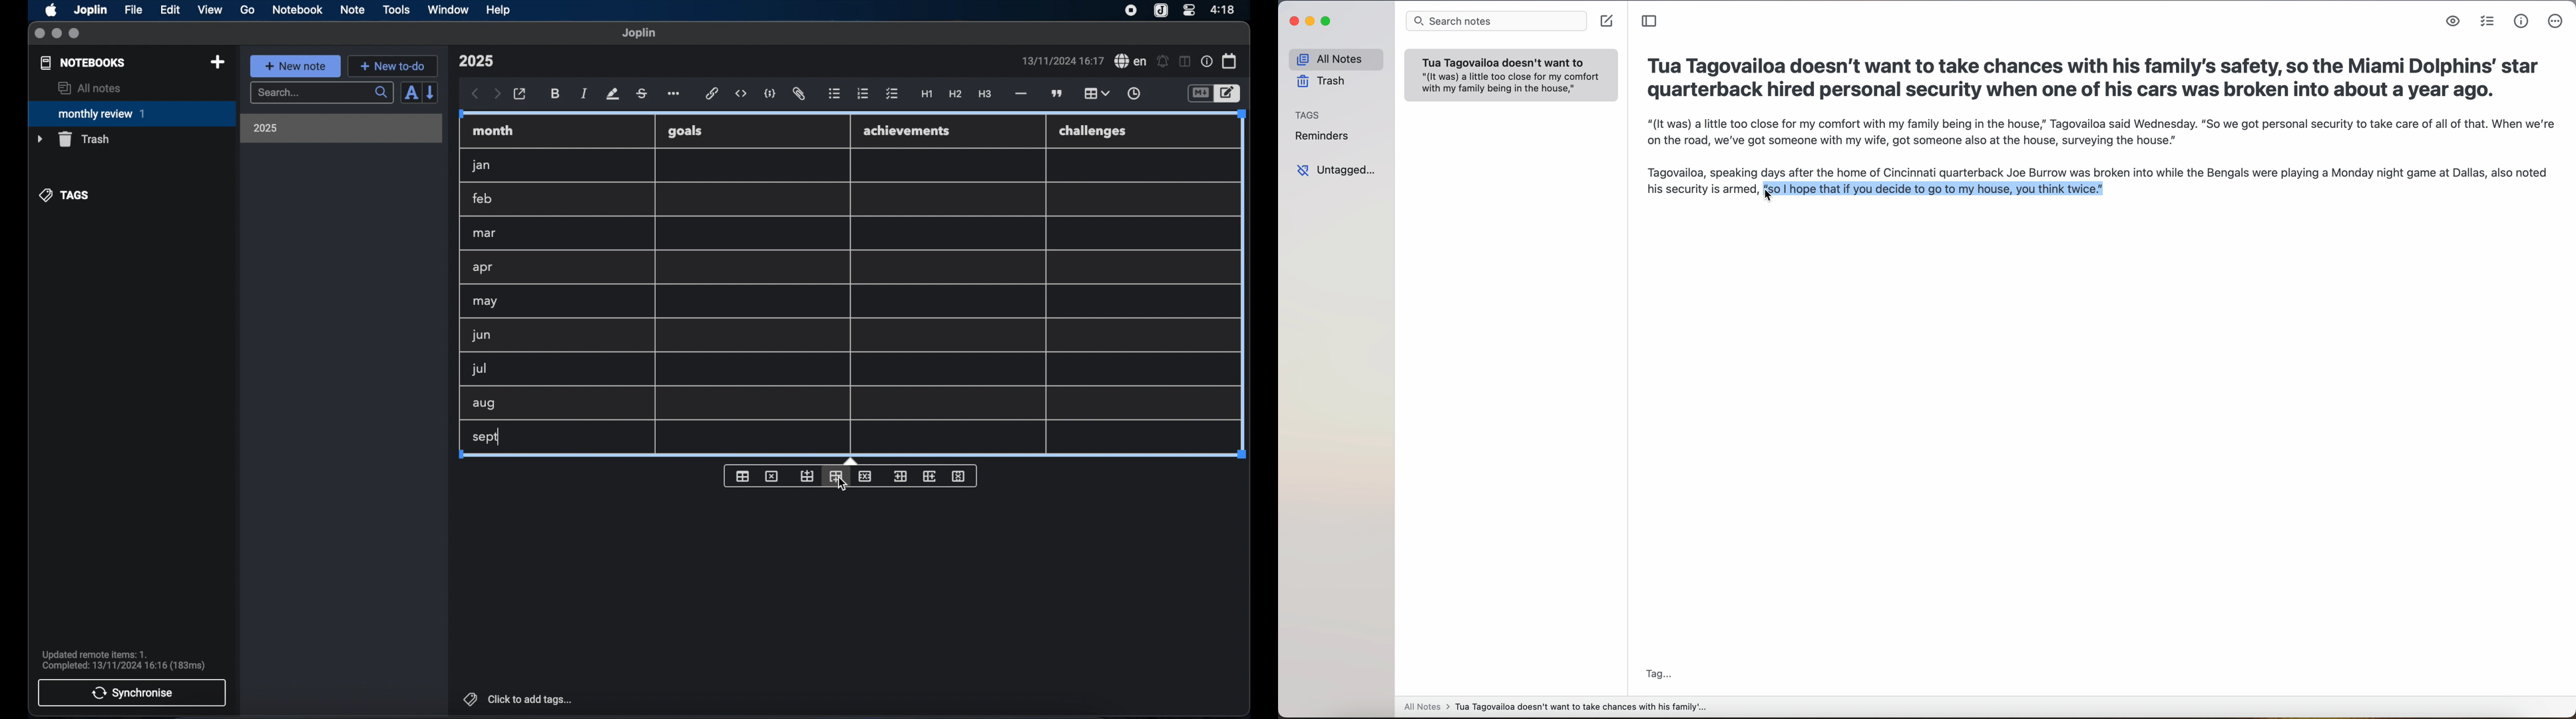  What do you see at coordinates (866, 475) in the screenshot?
I see `delete row` at bounding box center [866, 475].